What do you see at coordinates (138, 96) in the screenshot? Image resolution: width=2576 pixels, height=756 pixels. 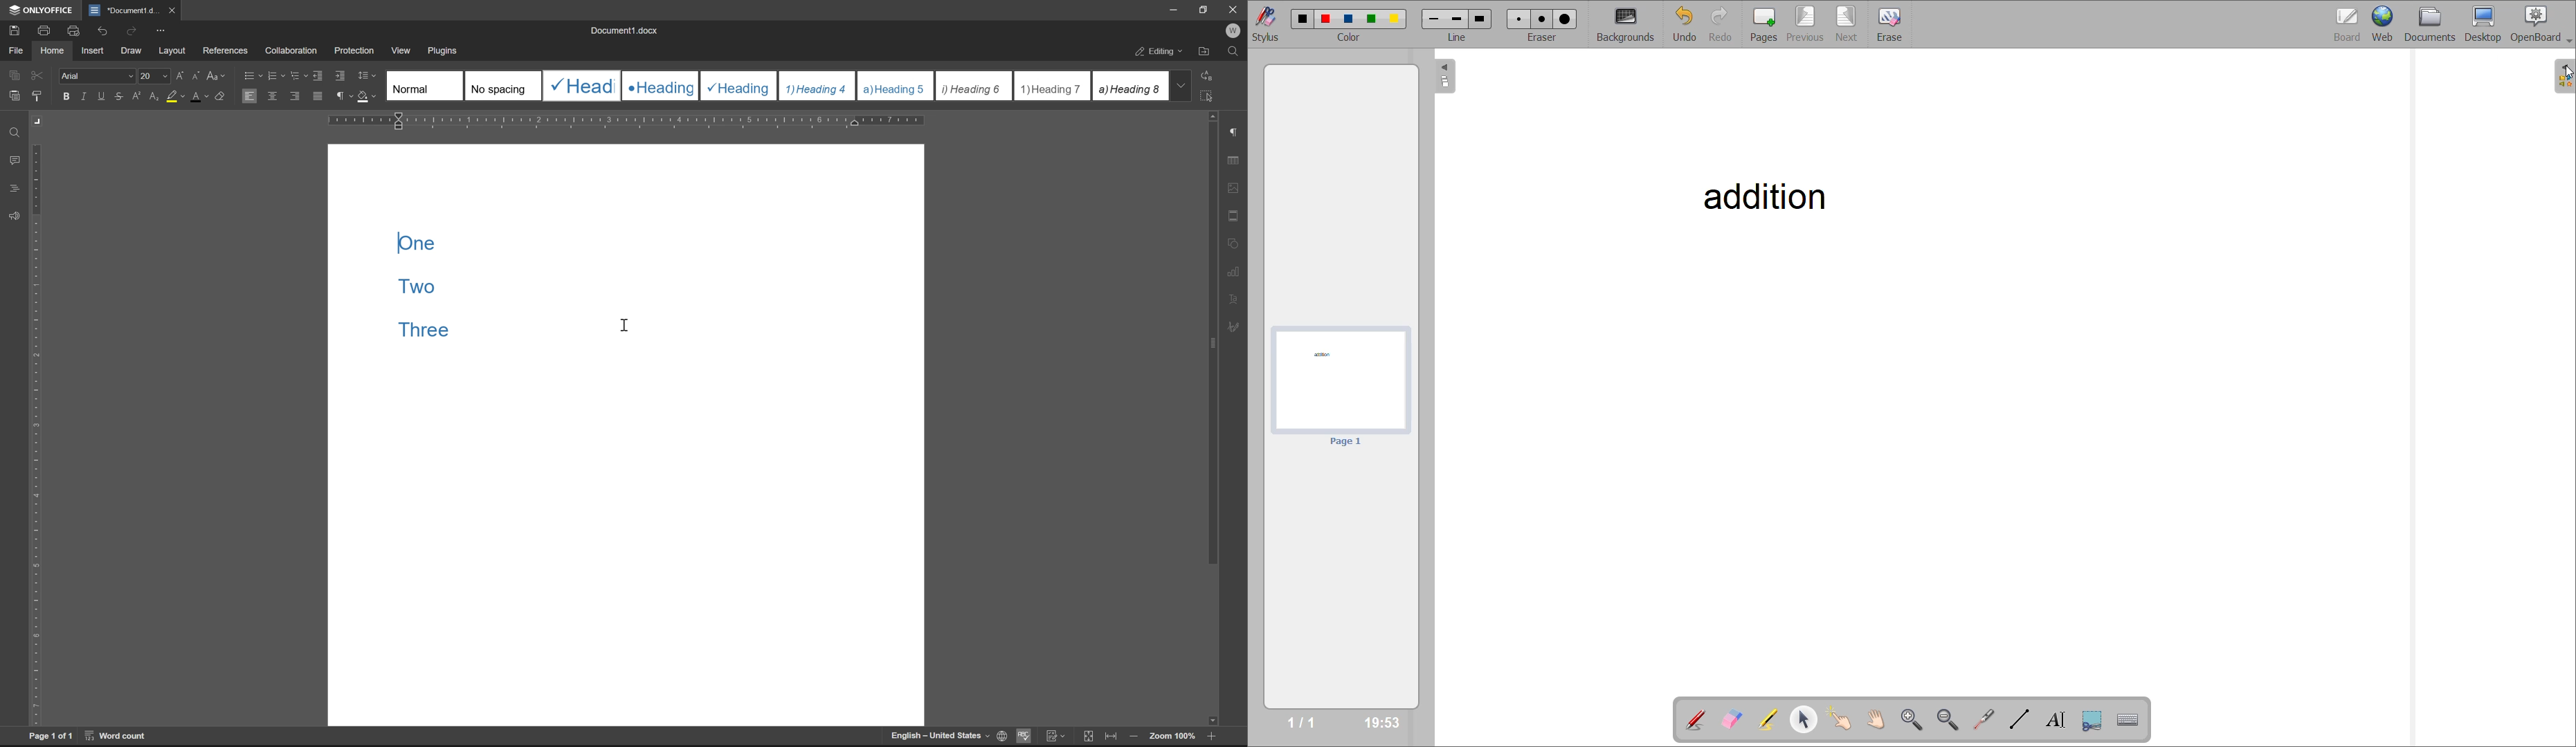 I see `superscript` at bounding box center [138, 96].